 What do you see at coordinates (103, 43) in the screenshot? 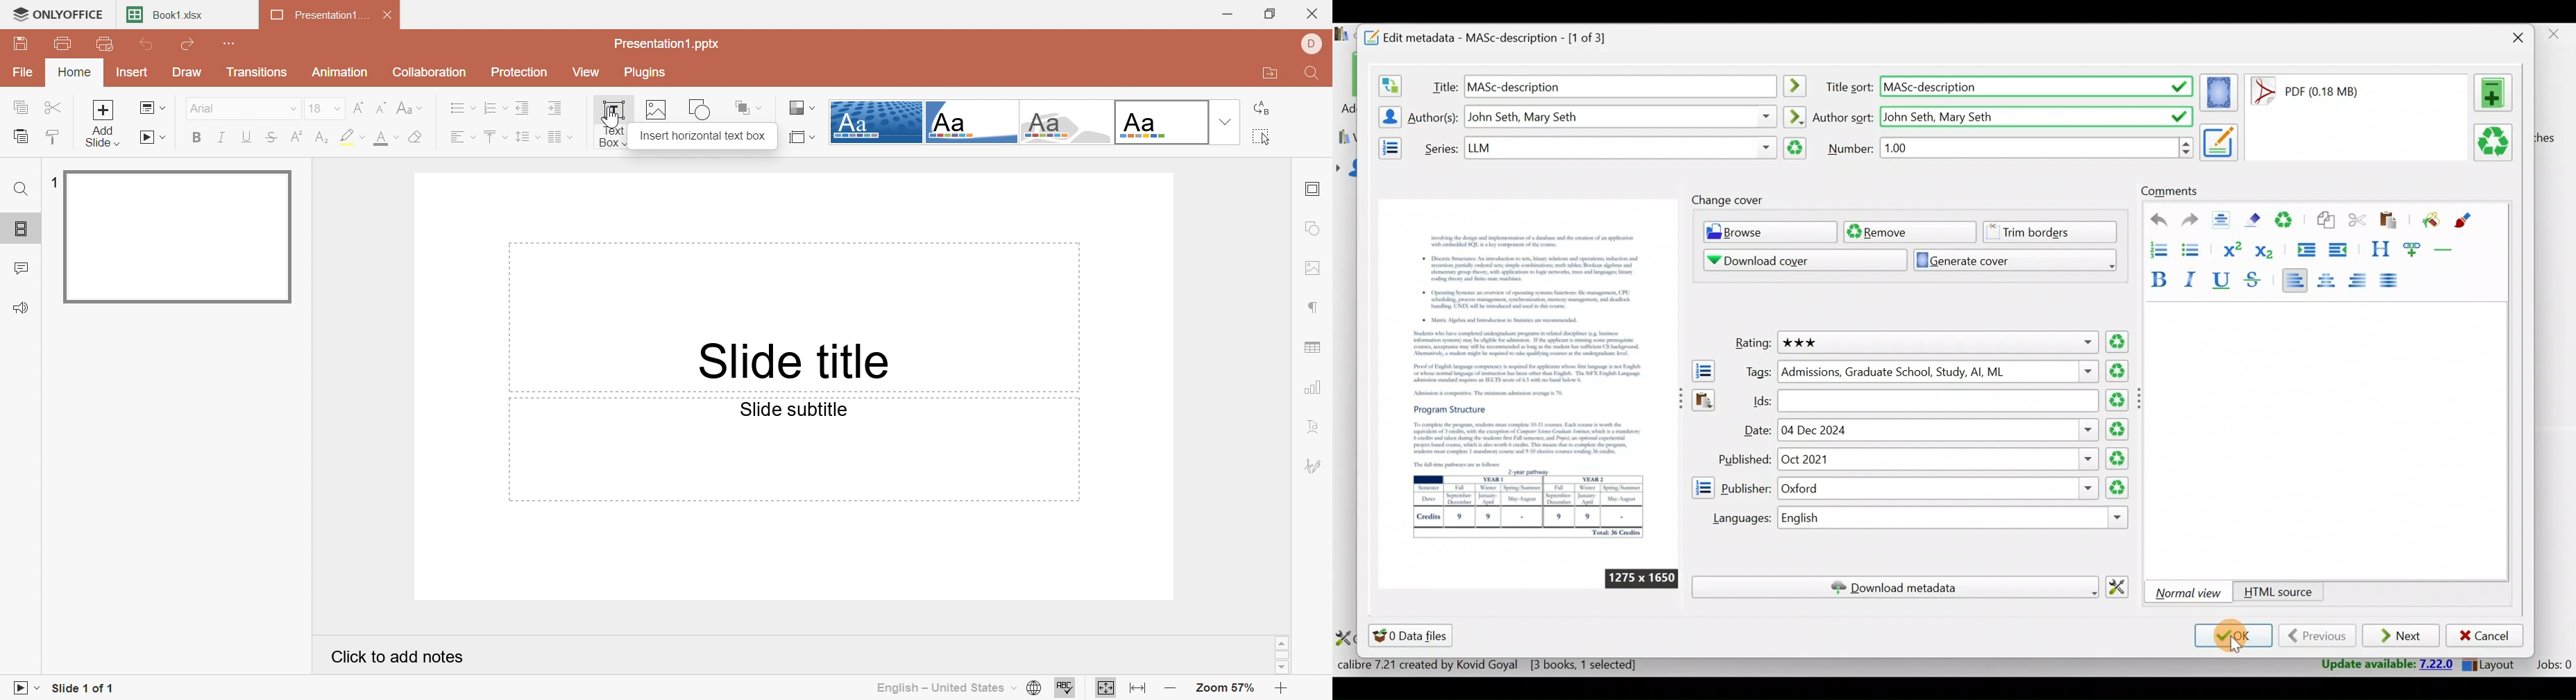
I see `Quick print` at bounding box center [103, 43].